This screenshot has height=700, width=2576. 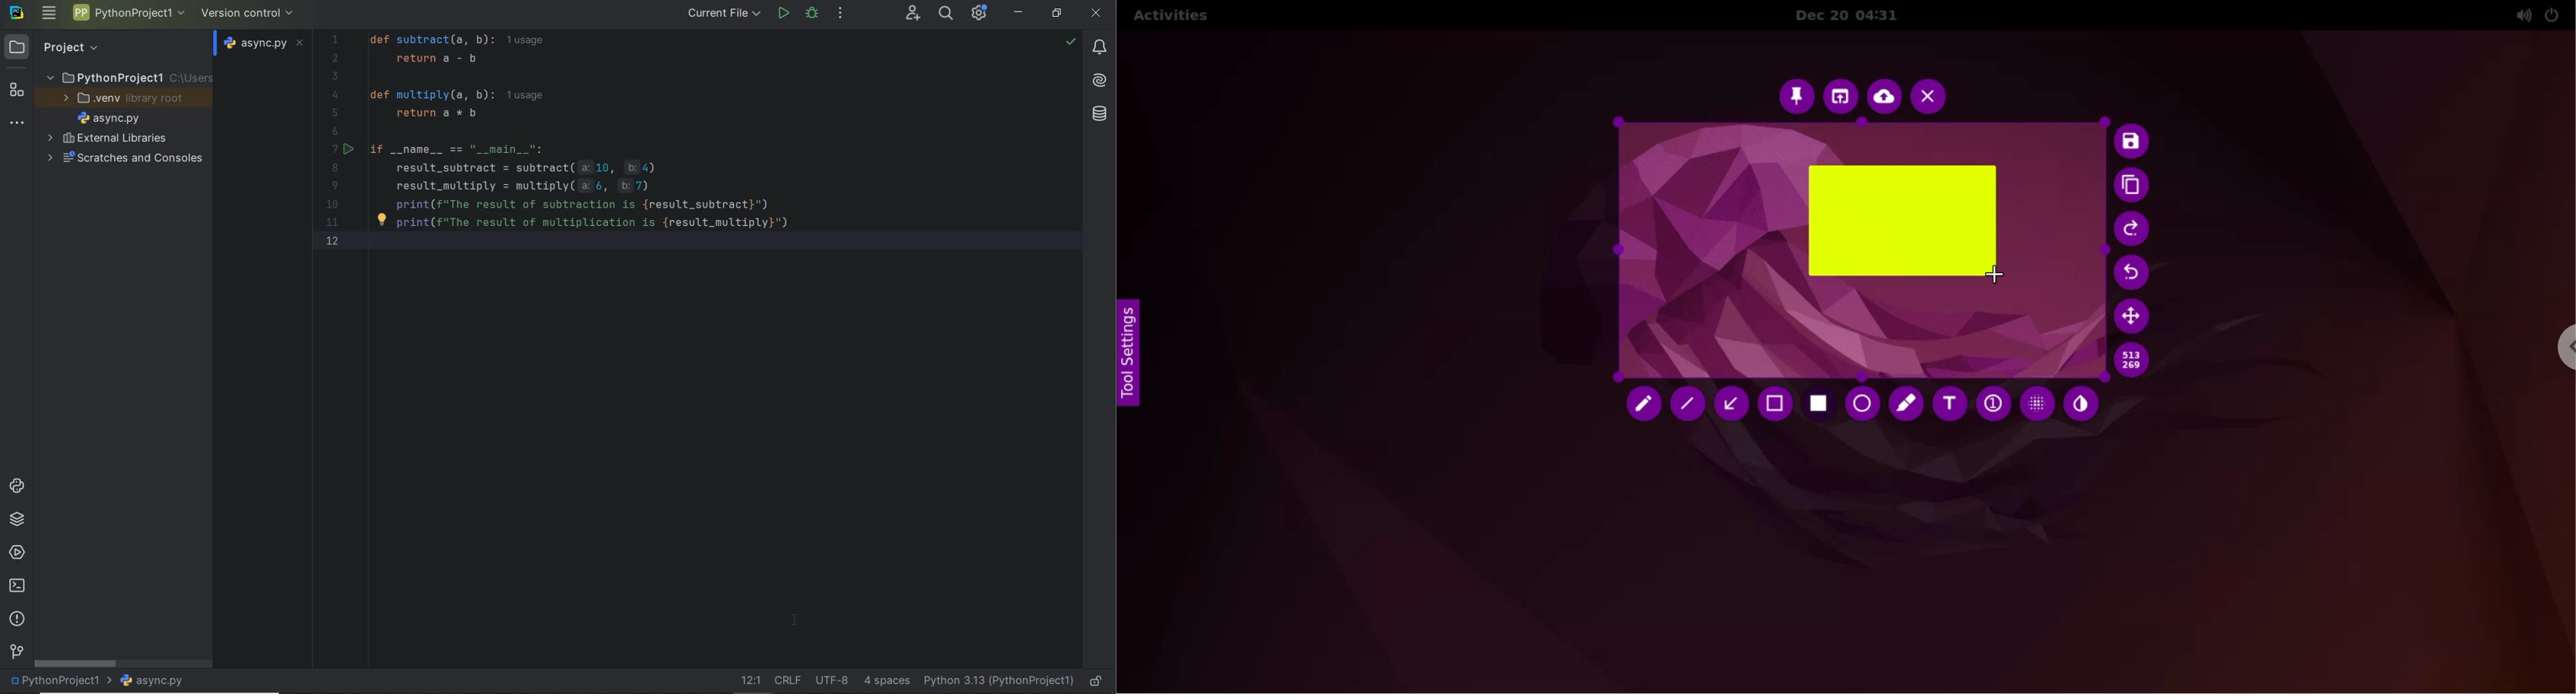 What do you see at coordinates (2000, 274) in the screenshot?
I see `cursor ` at bounding box center [2000, 274].